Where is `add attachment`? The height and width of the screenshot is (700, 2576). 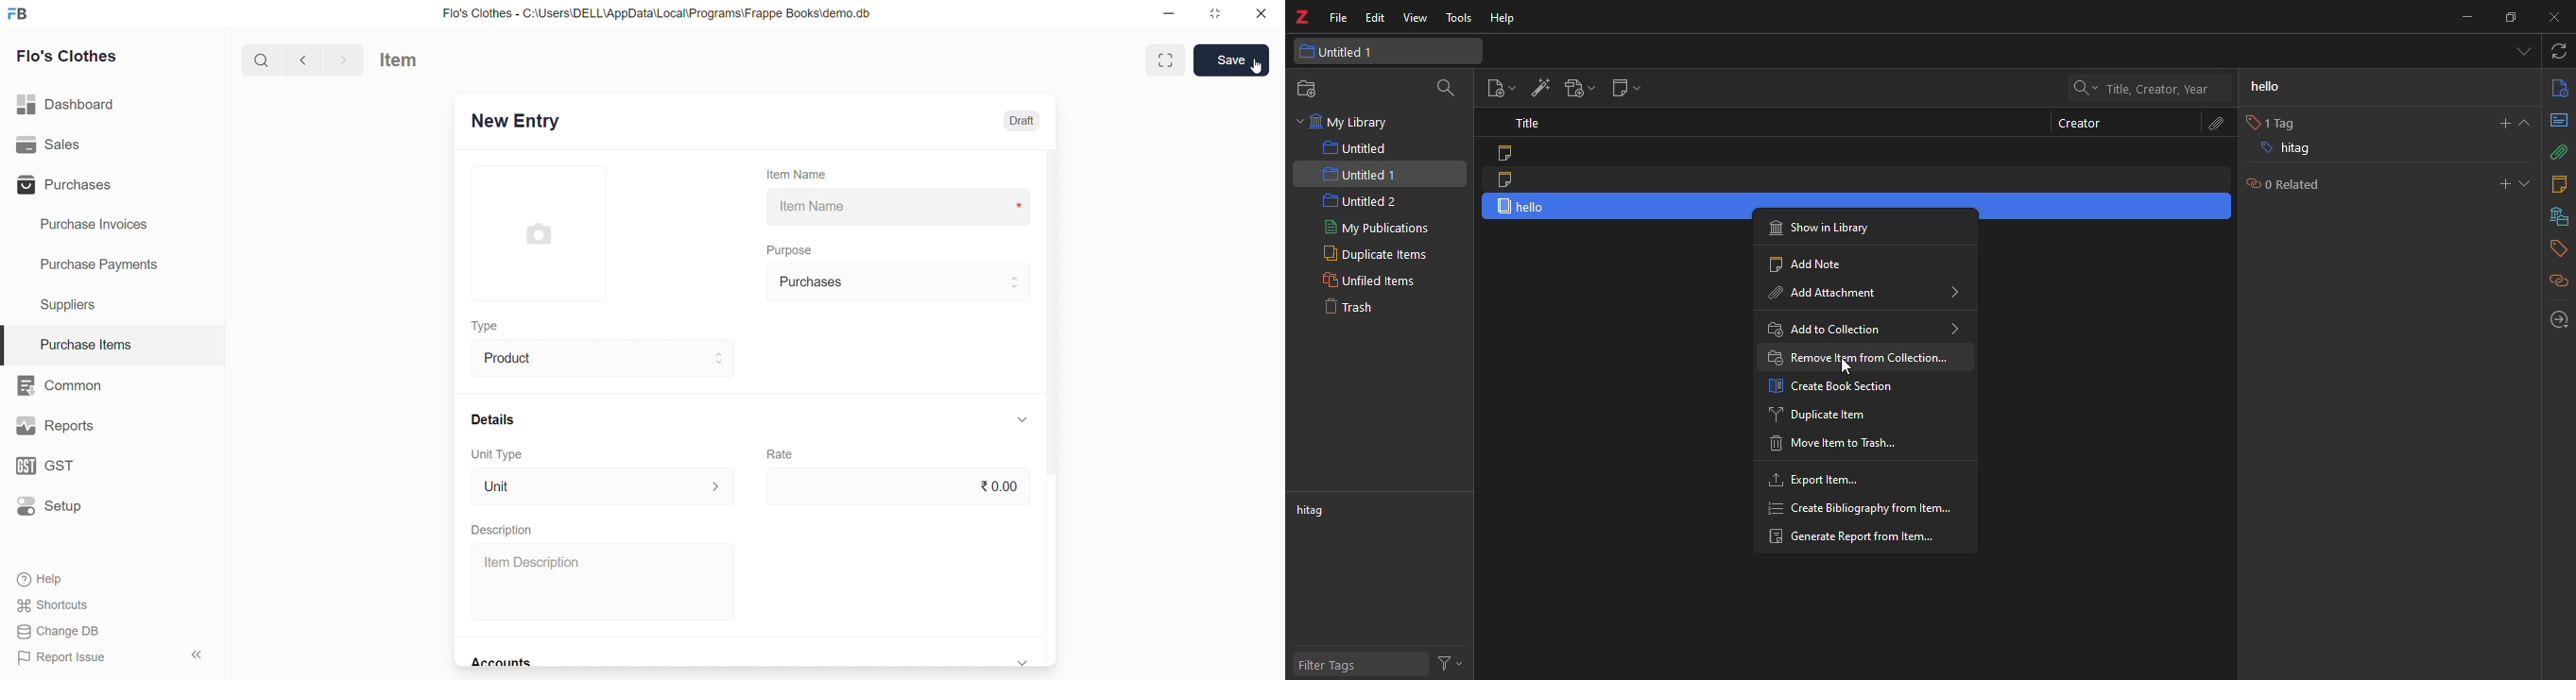
add attachment is located at coordinates (1574, 87).